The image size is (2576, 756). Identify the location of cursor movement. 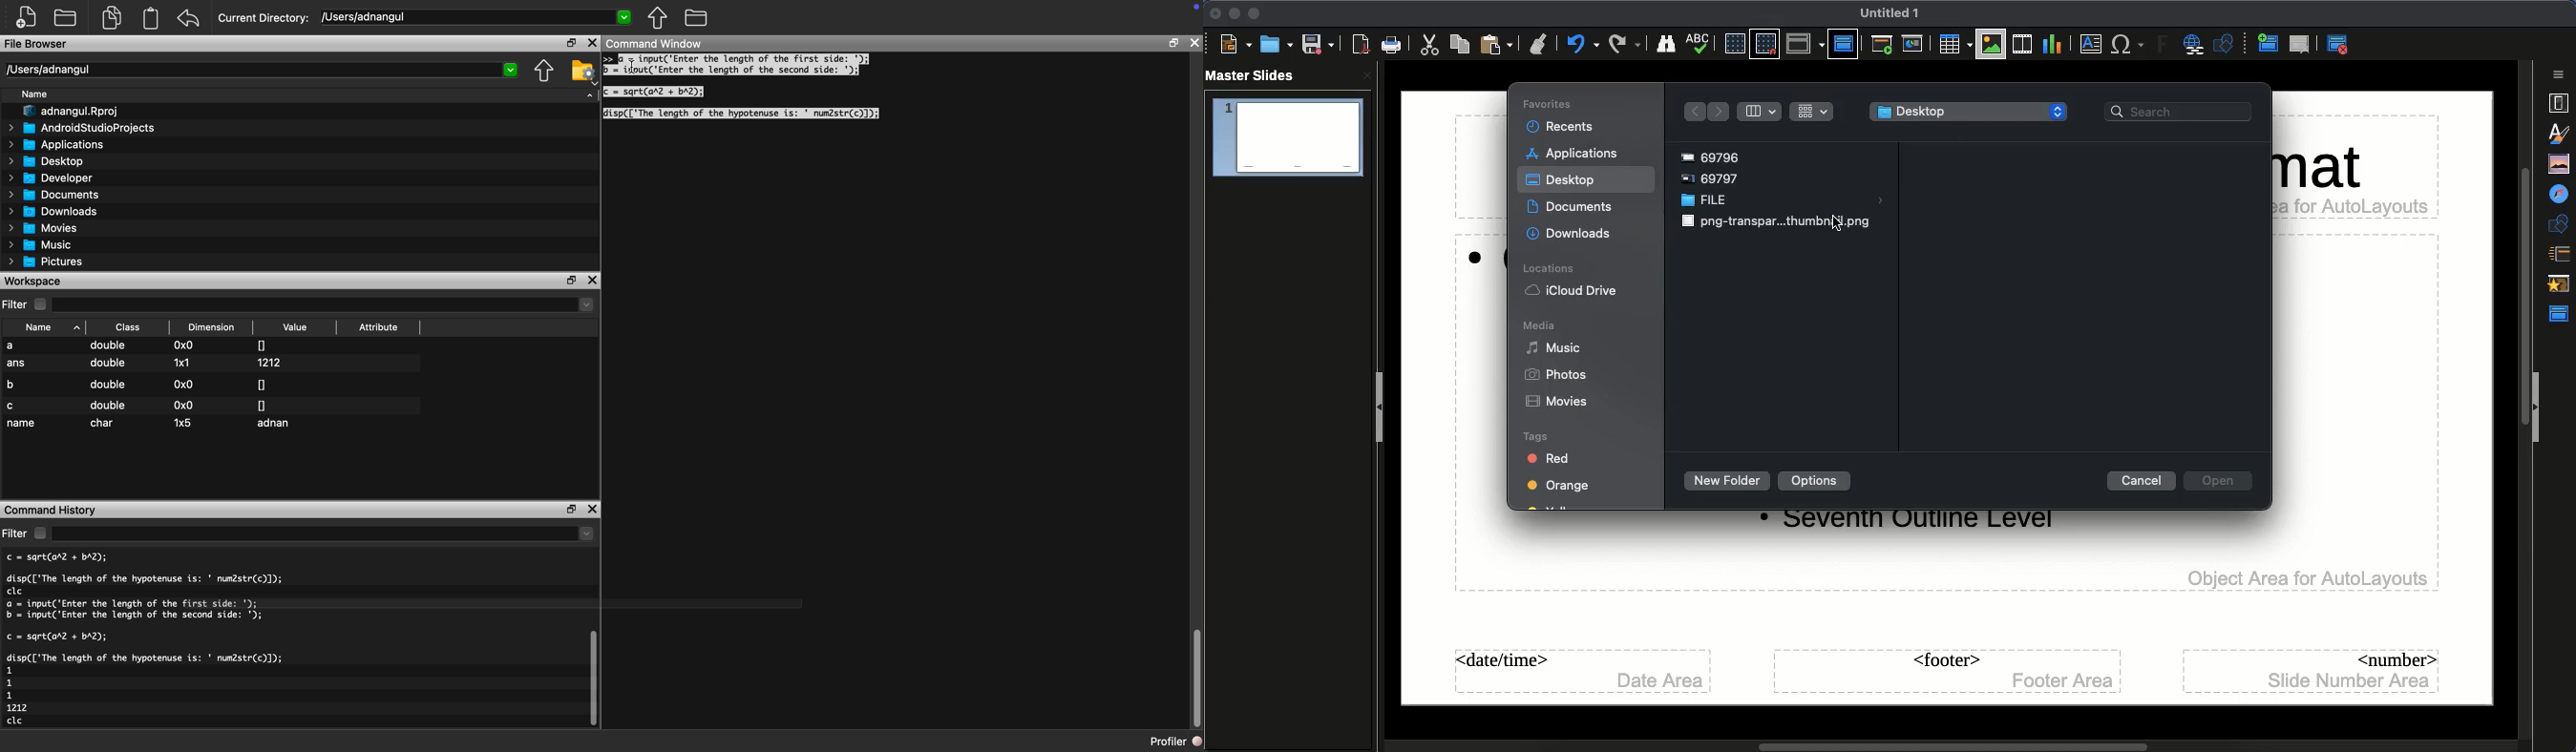
(635, 69).